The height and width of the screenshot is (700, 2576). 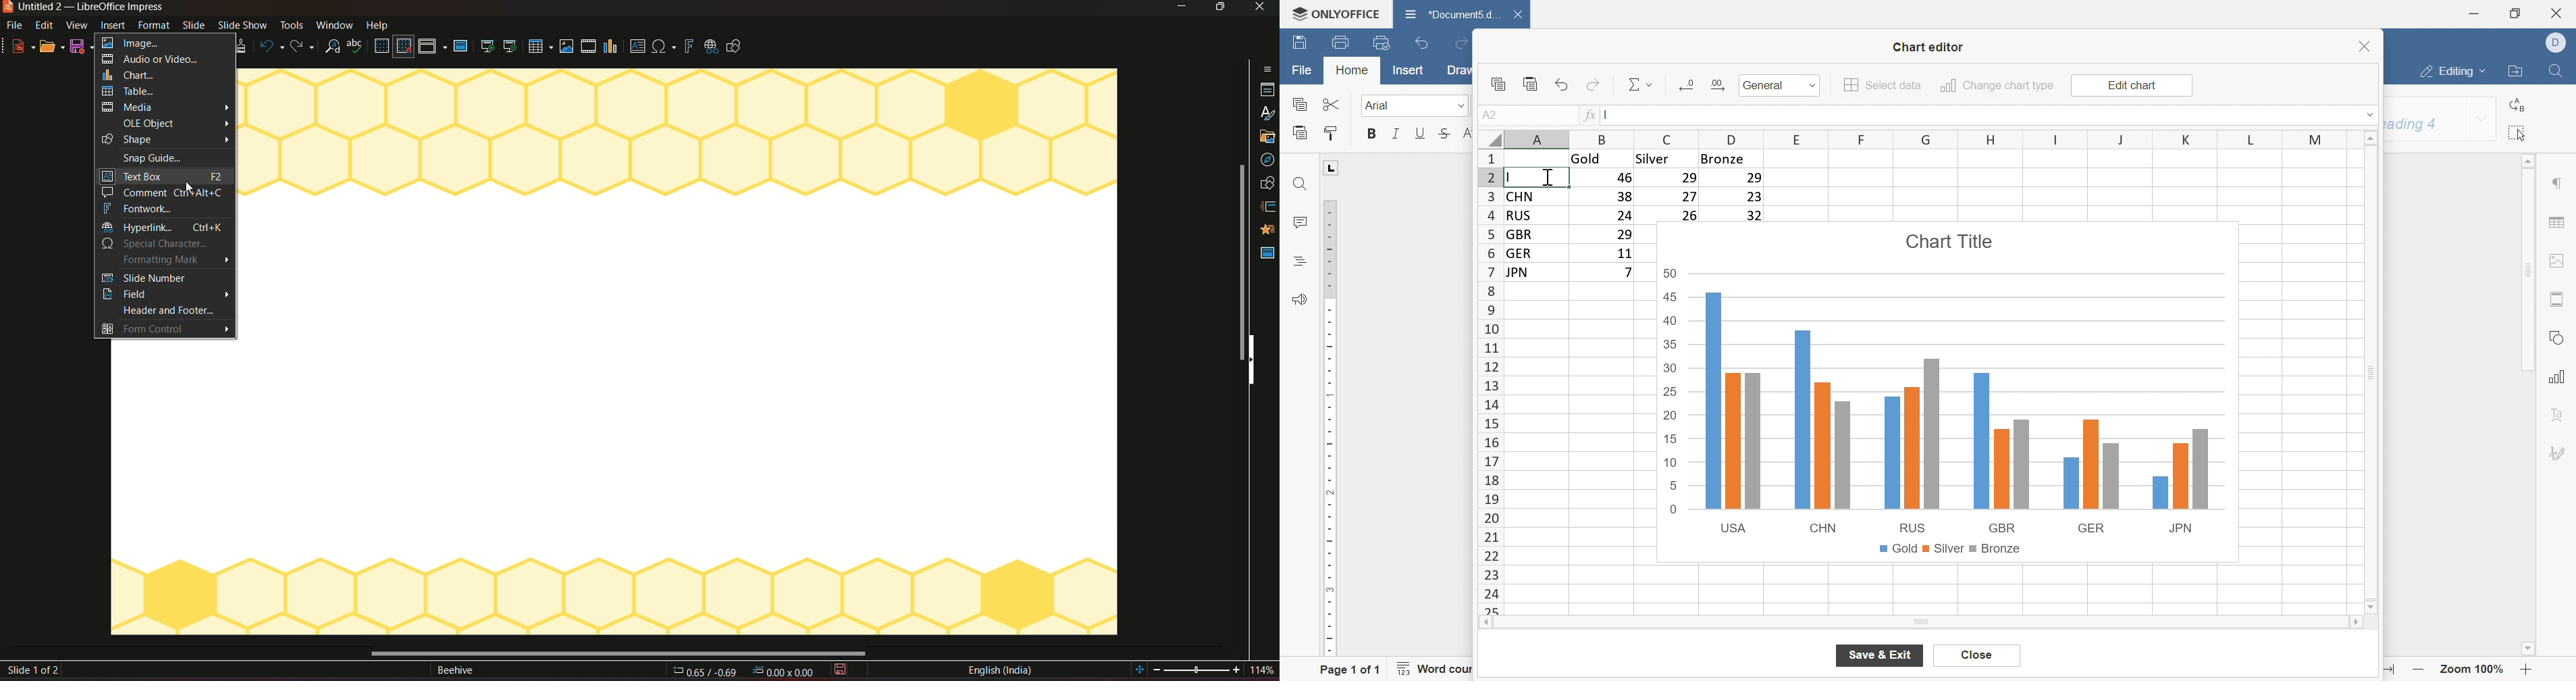 What do you see at coordinates (165, 157) in the screenshot?
I see `snap guide` at bounding box center [165, 157].